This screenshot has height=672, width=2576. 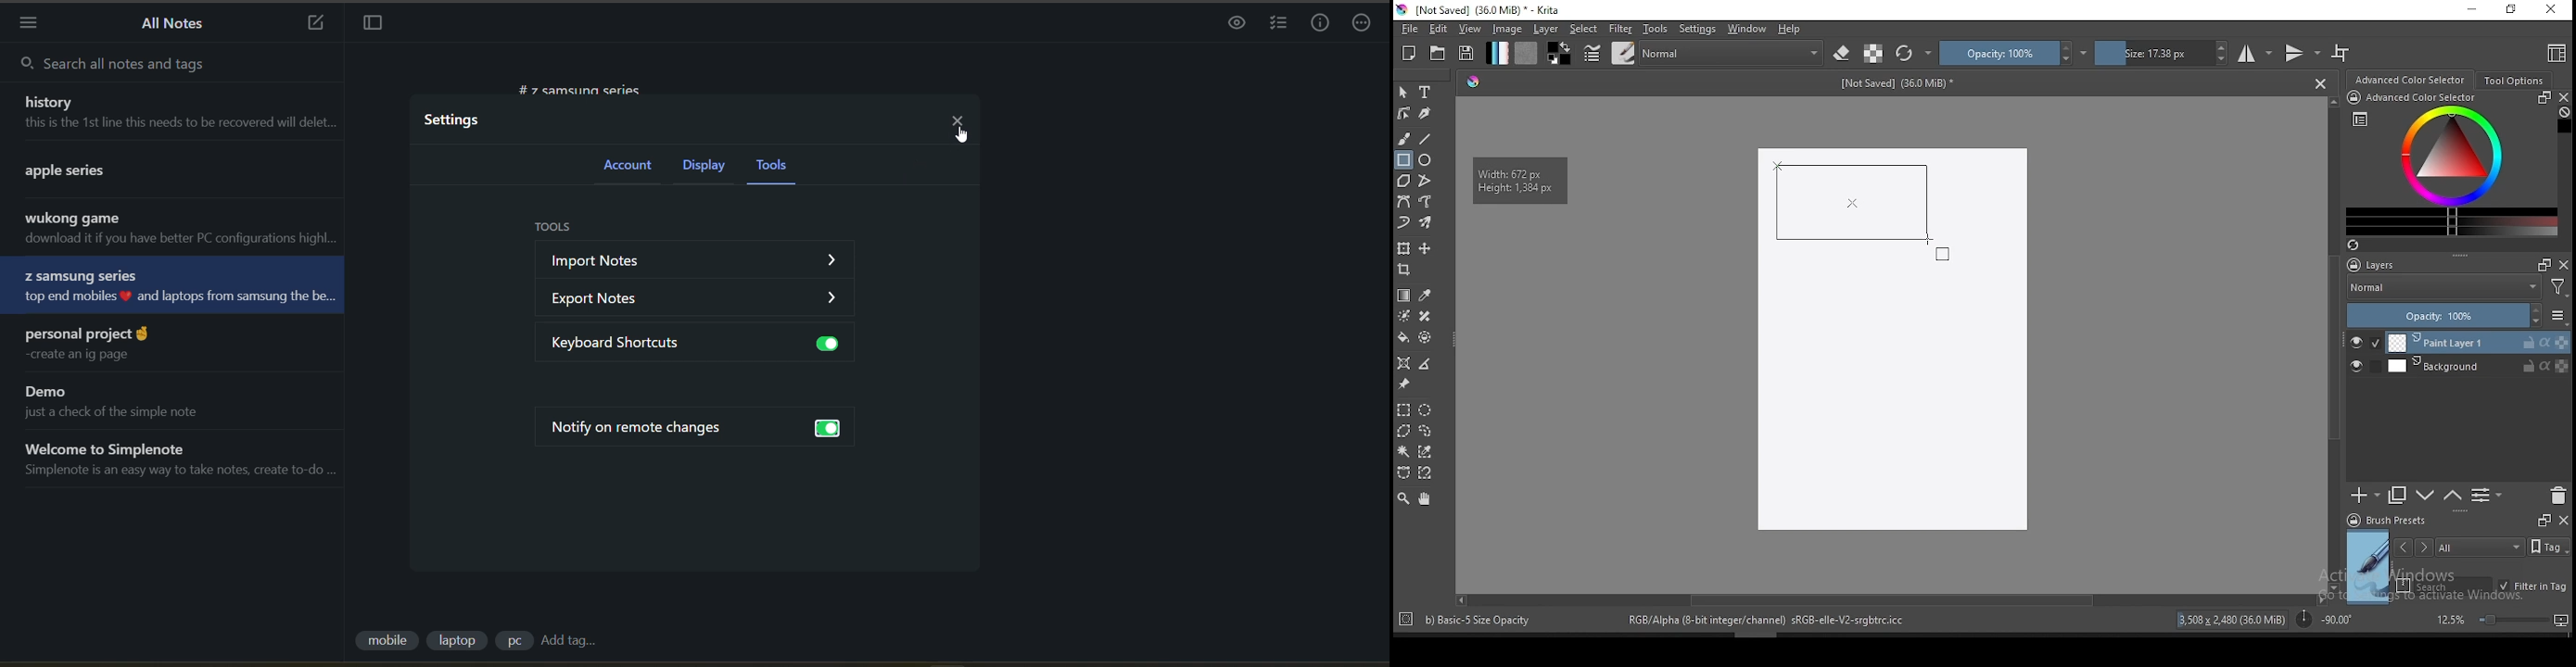 I want to click on note title and preview, so click(x=143, y=175).